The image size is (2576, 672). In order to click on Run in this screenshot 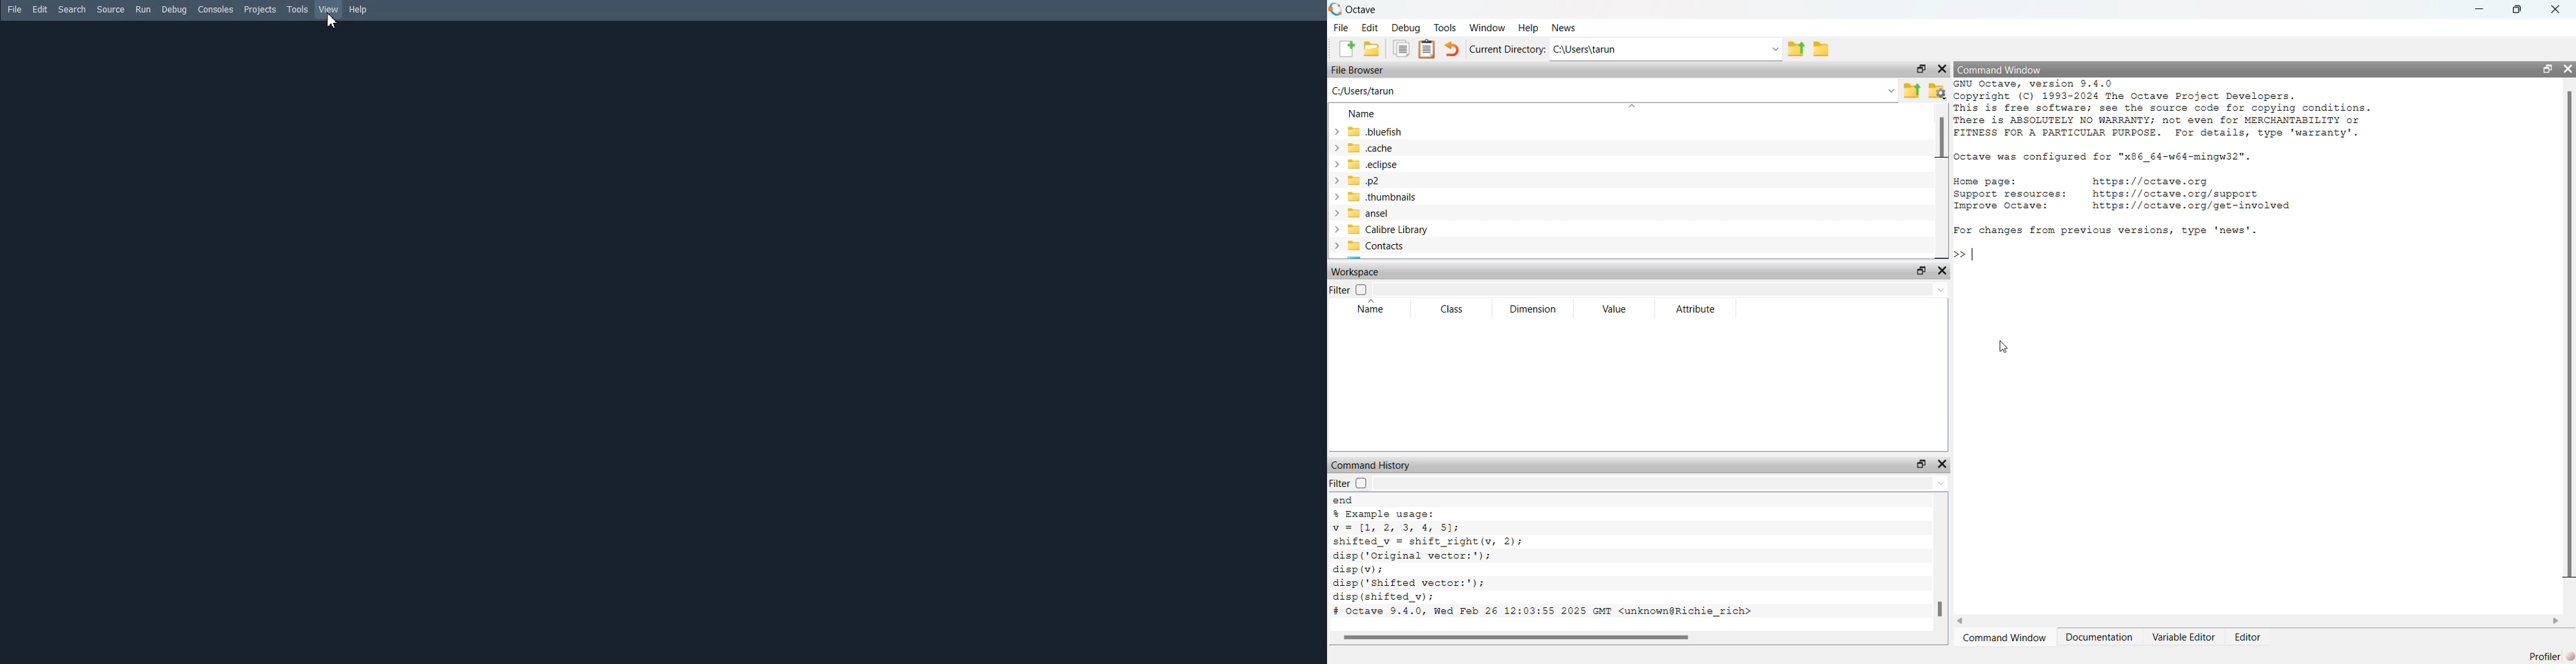, I will do `click(142, 9)`.